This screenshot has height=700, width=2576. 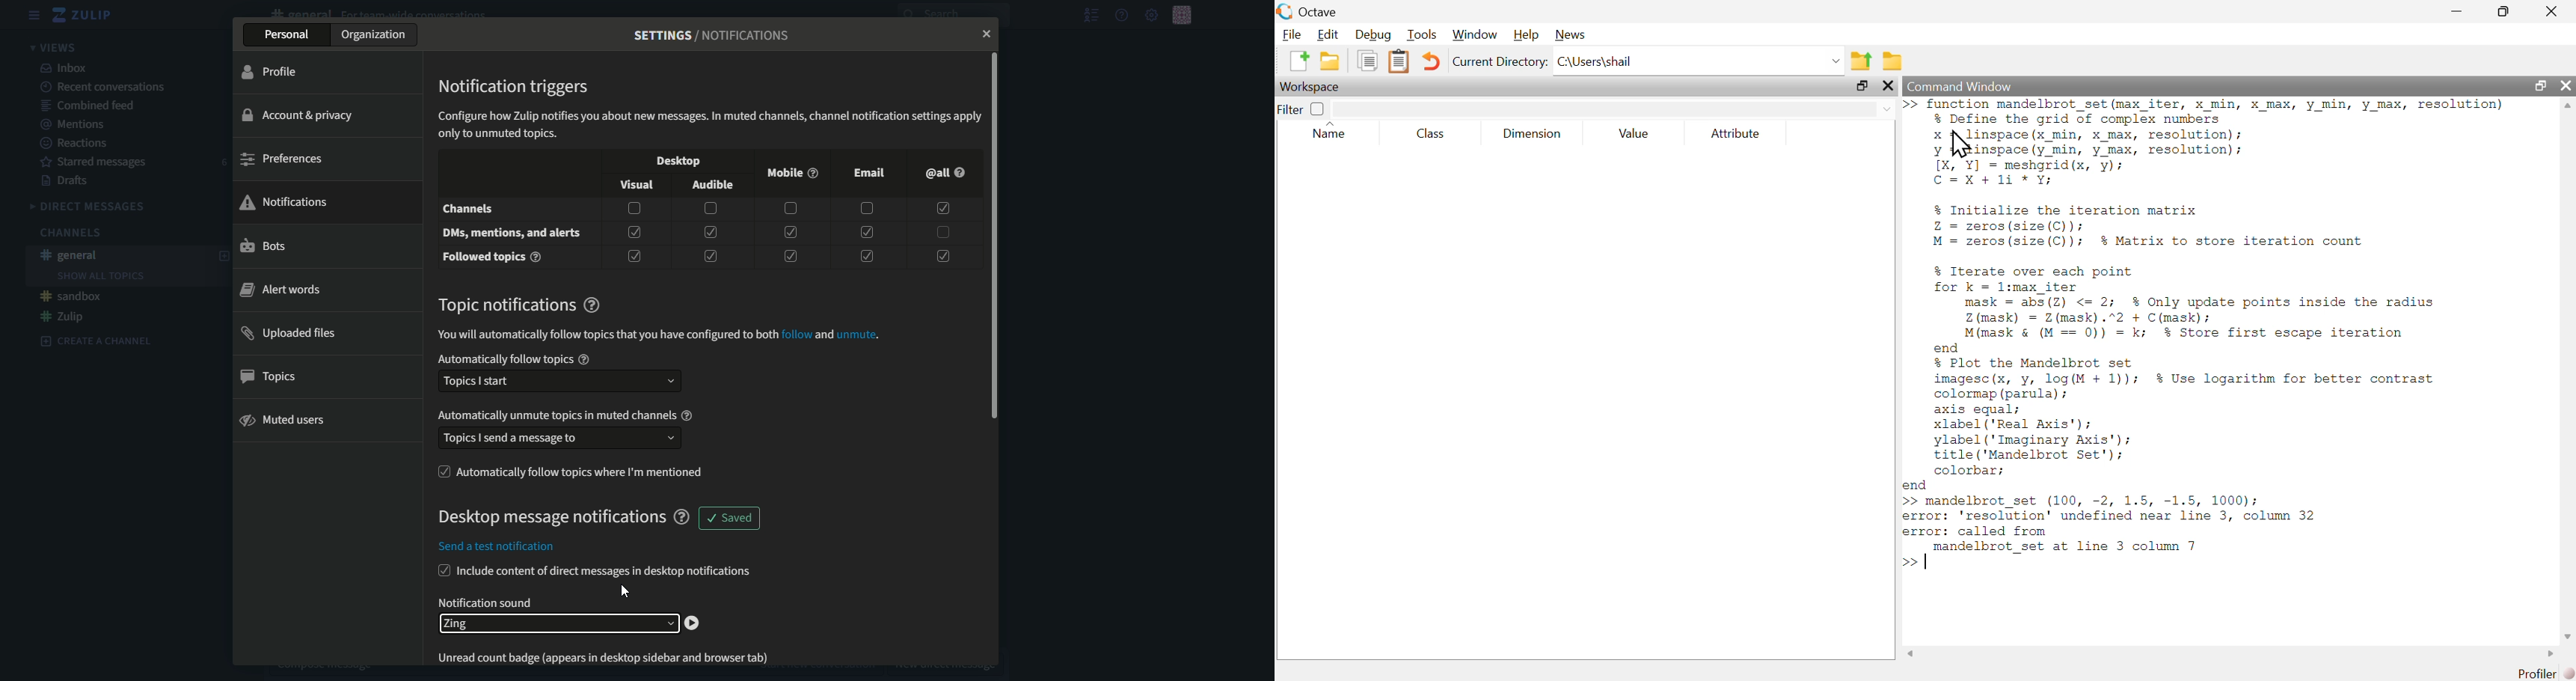 What do you see at coordinates (274, 377) in the screenshot?
I see `topics` at bounding box center [274, 377].